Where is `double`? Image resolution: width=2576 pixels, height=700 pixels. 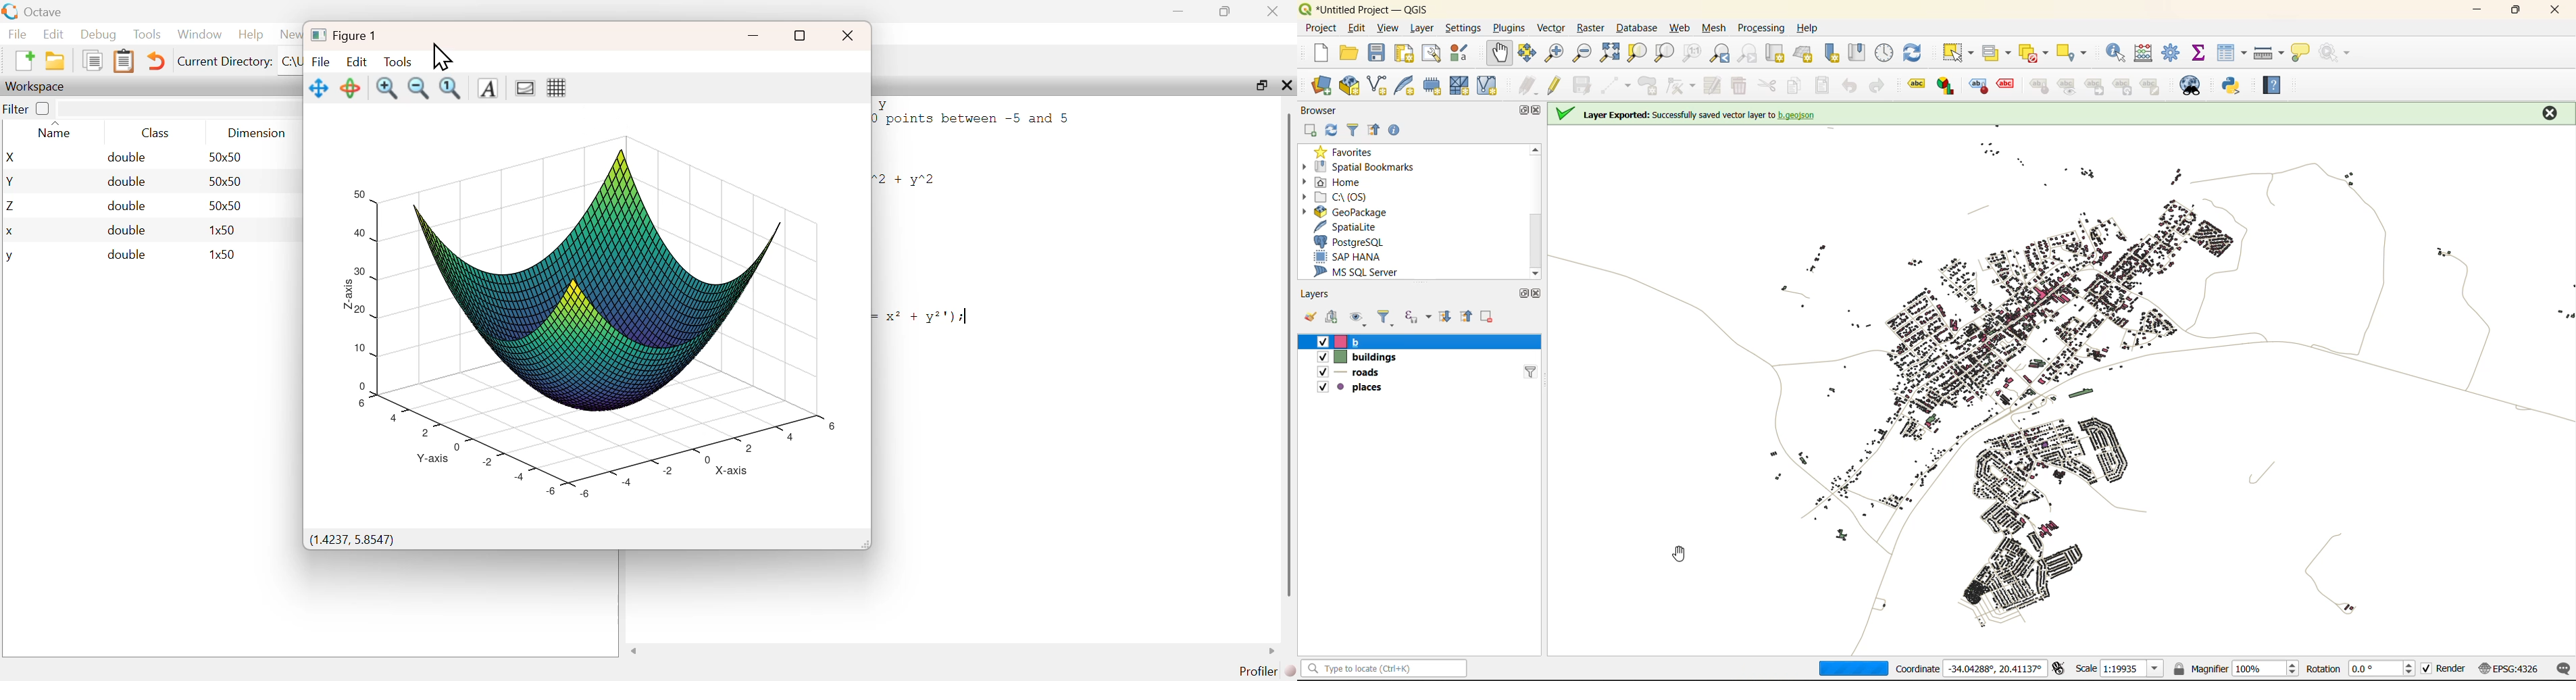
double is located at coordinates (126, 182).